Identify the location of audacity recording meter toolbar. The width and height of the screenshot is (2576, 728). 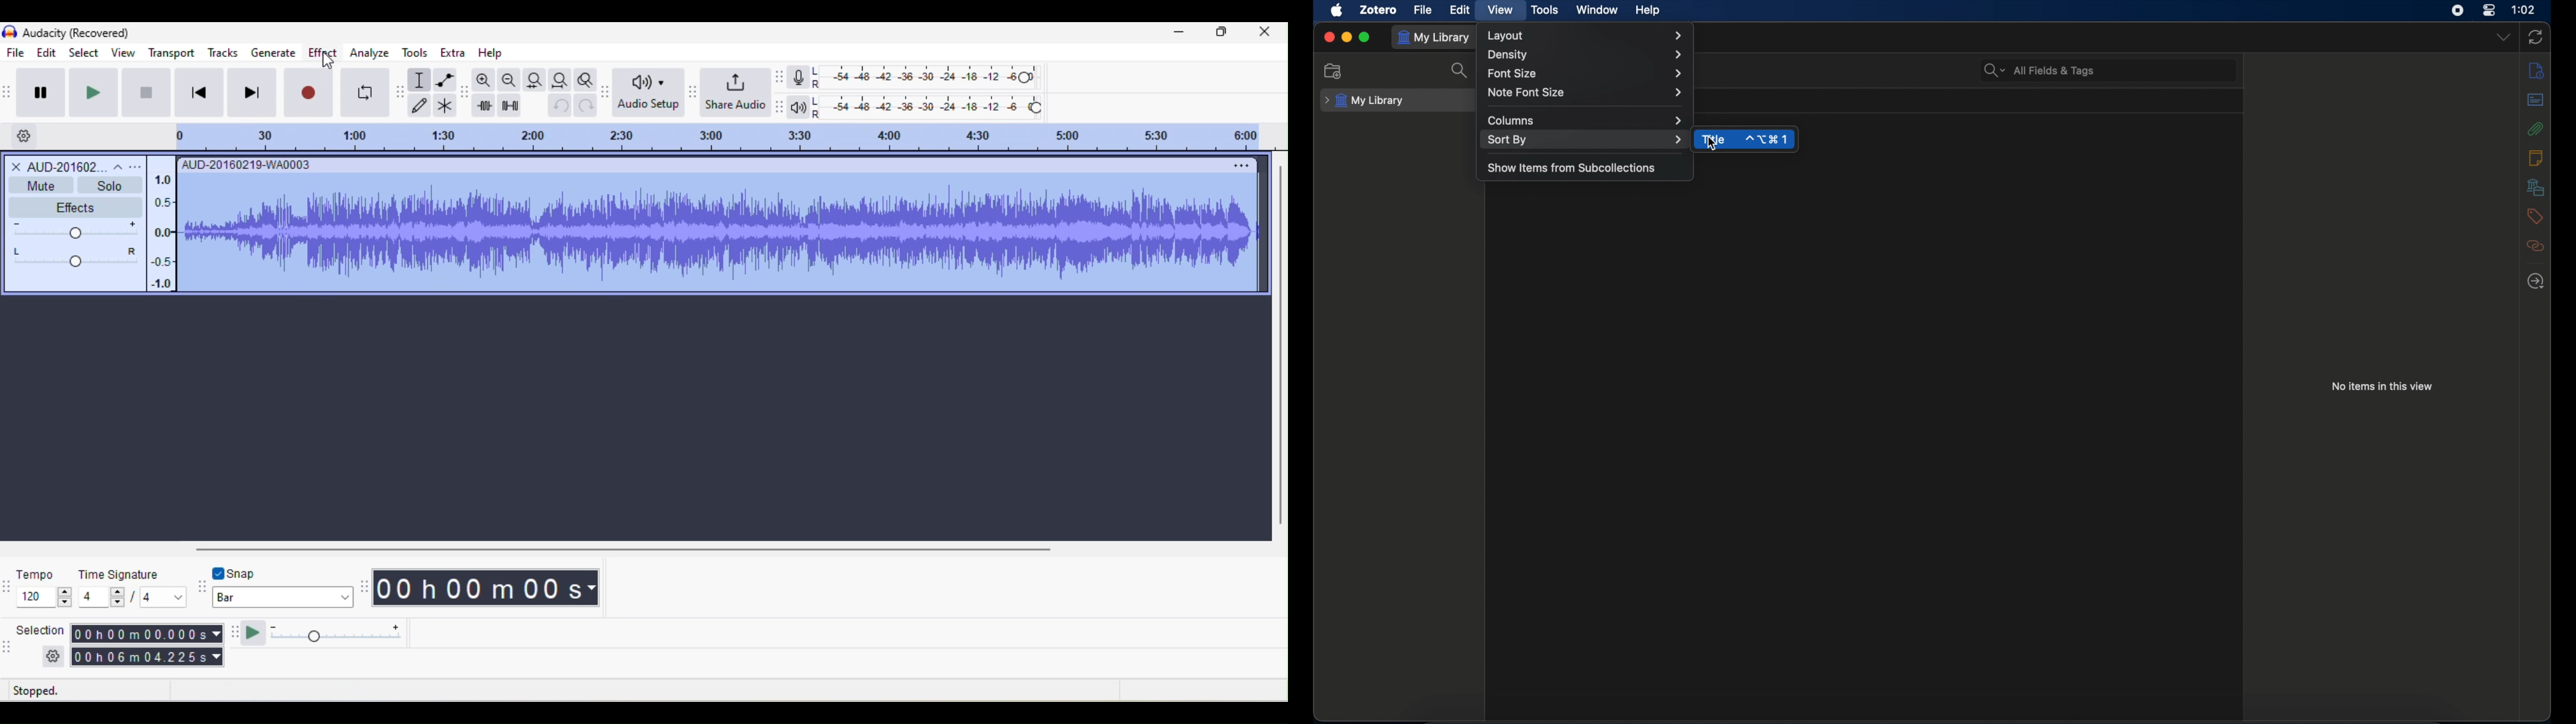
(780, 78).